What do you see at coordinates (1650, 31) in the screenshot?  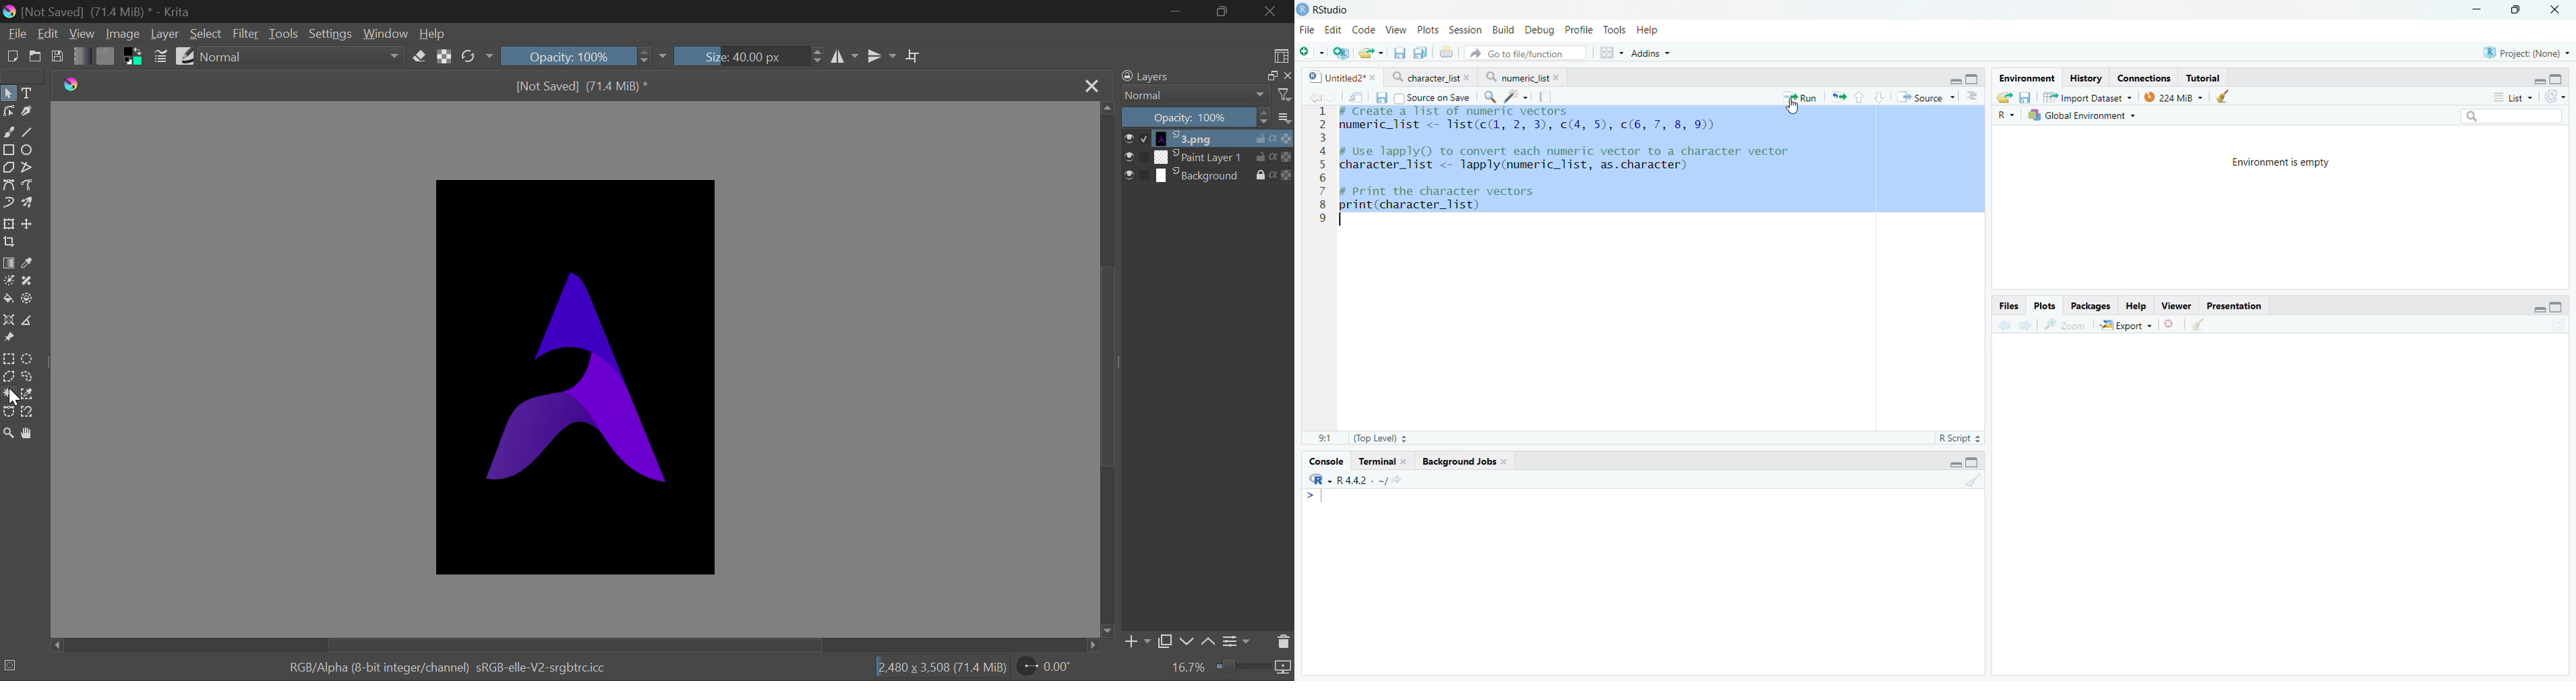 I see `Help` at bounding box center [1650, 31].